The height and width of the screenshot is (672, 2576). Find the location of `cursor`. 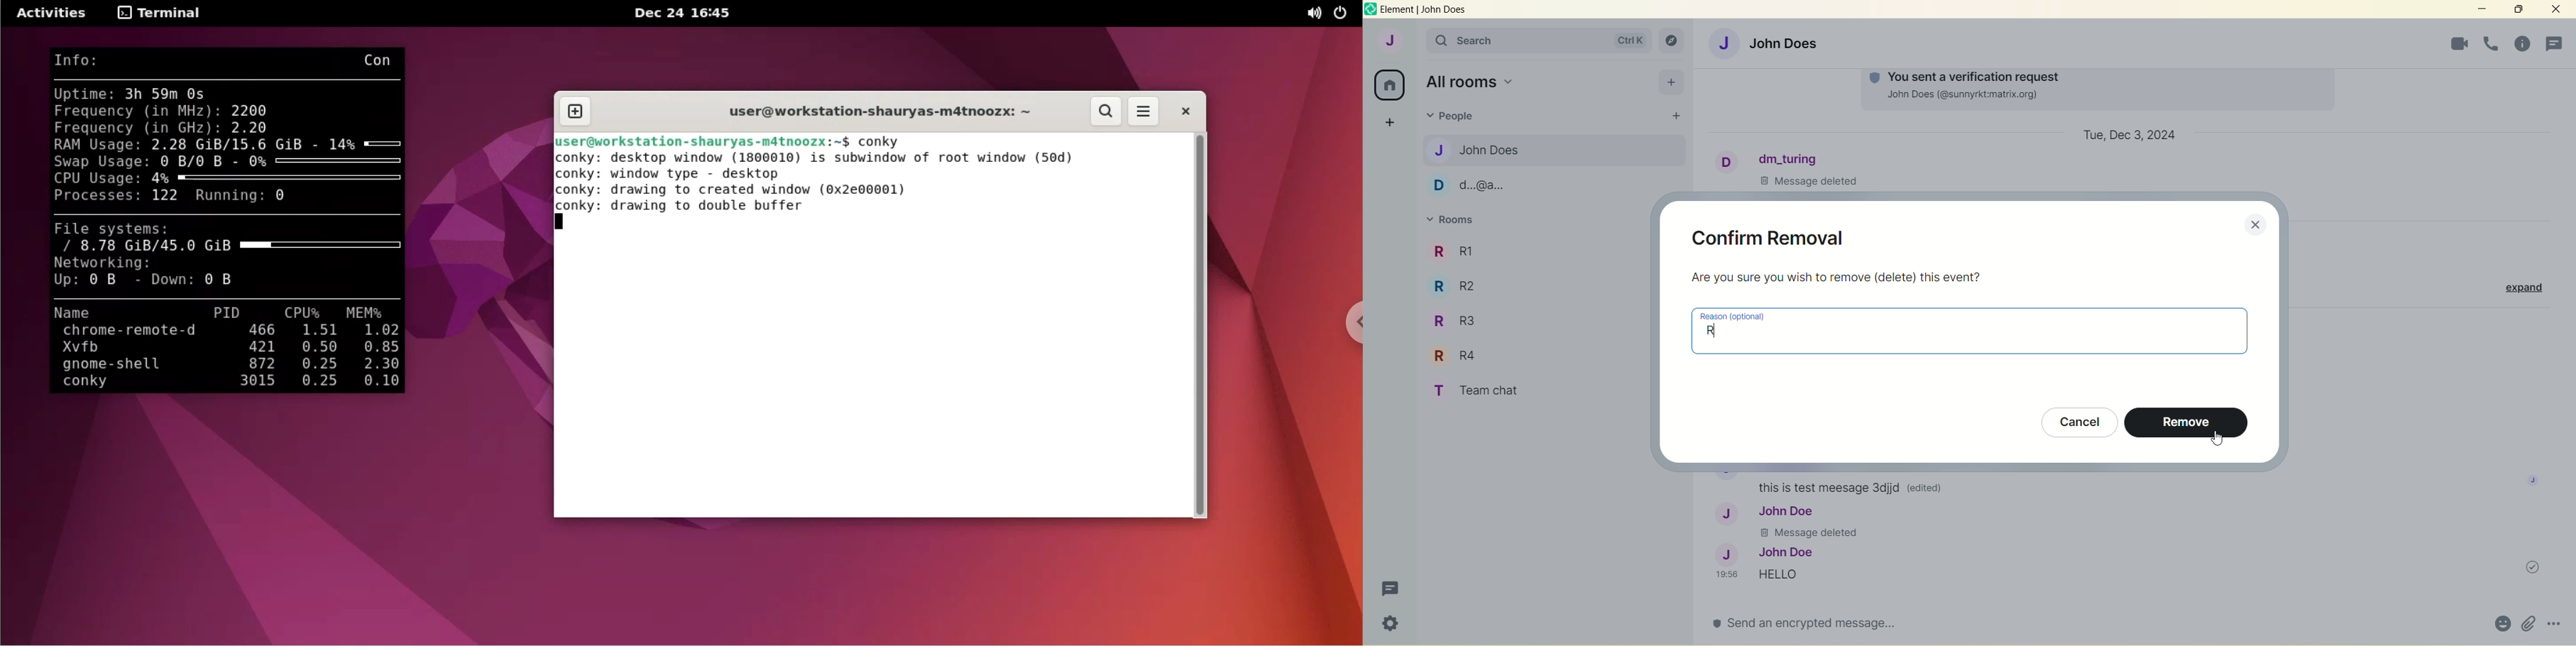

cursor is located at coordinates (2221, 439).